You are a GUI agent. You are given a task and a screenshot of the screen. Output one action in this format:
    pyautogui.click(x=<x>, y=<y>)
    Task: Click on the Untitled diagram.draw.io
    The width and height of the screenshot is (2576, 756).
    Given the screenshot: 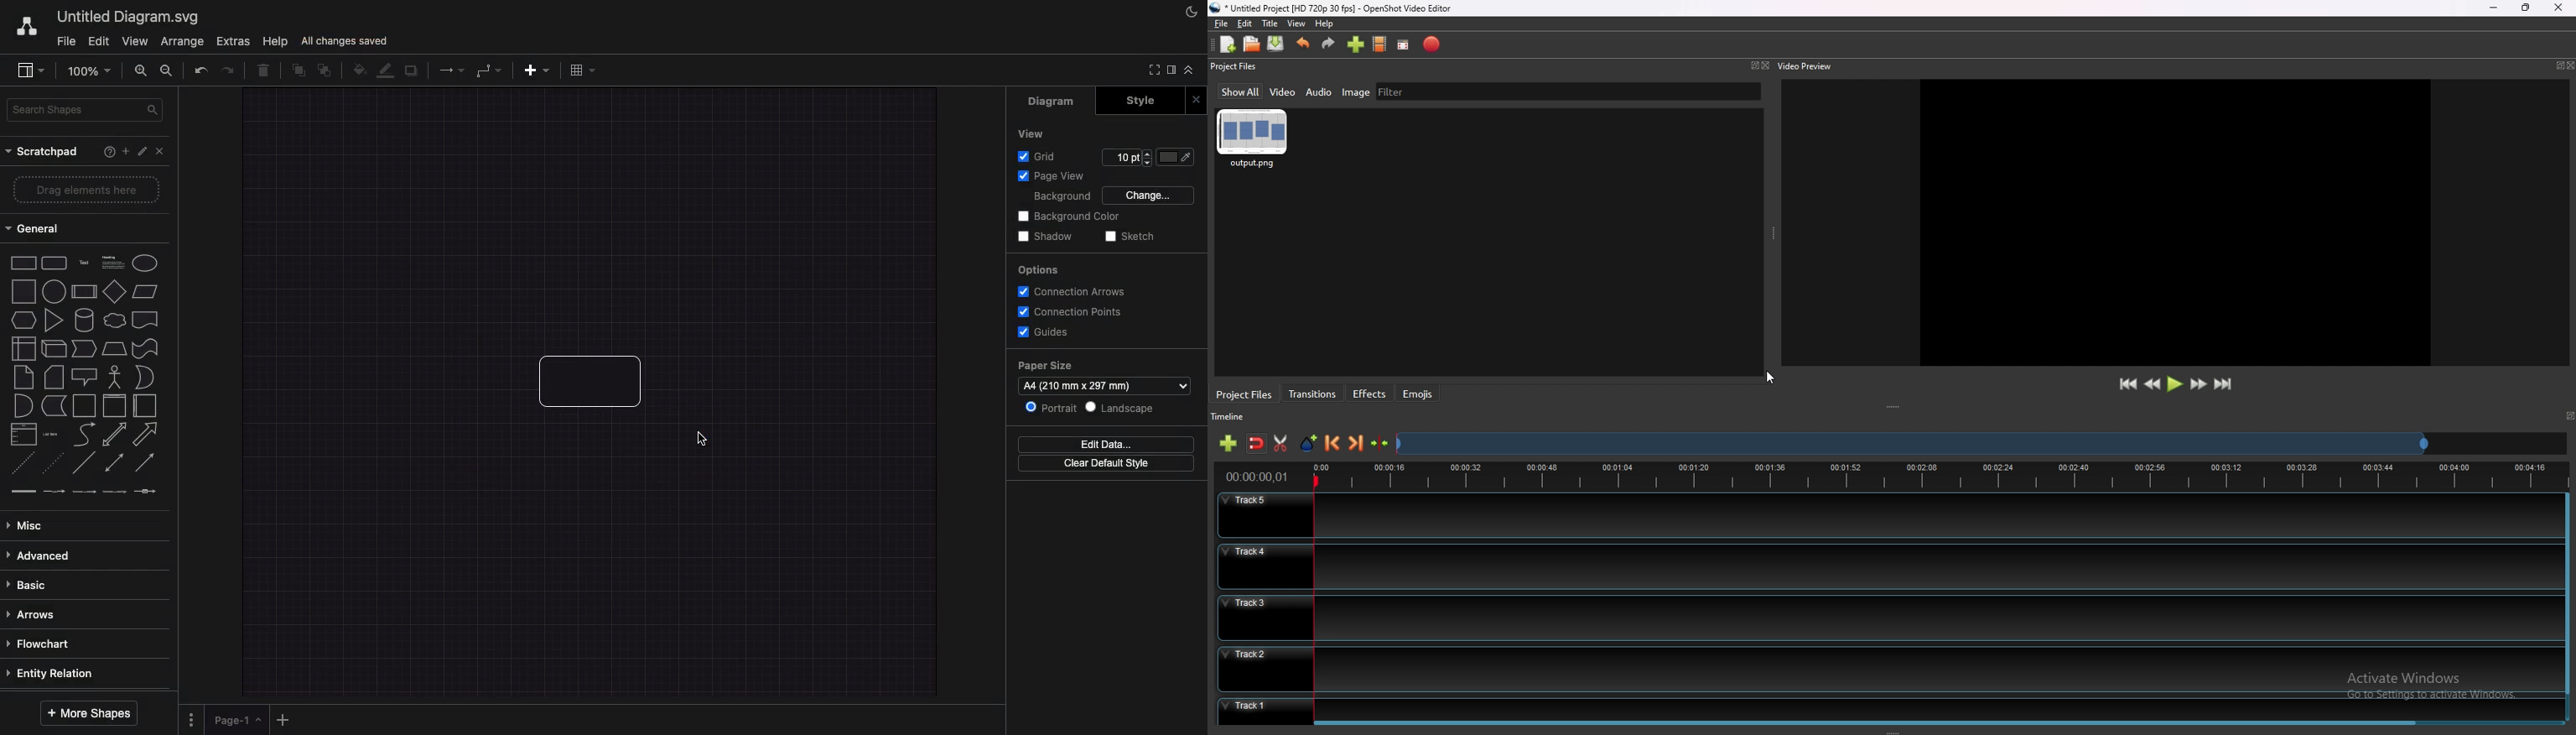 What is the action you would take?
    pyautogui.click(x=143, y=18)
    